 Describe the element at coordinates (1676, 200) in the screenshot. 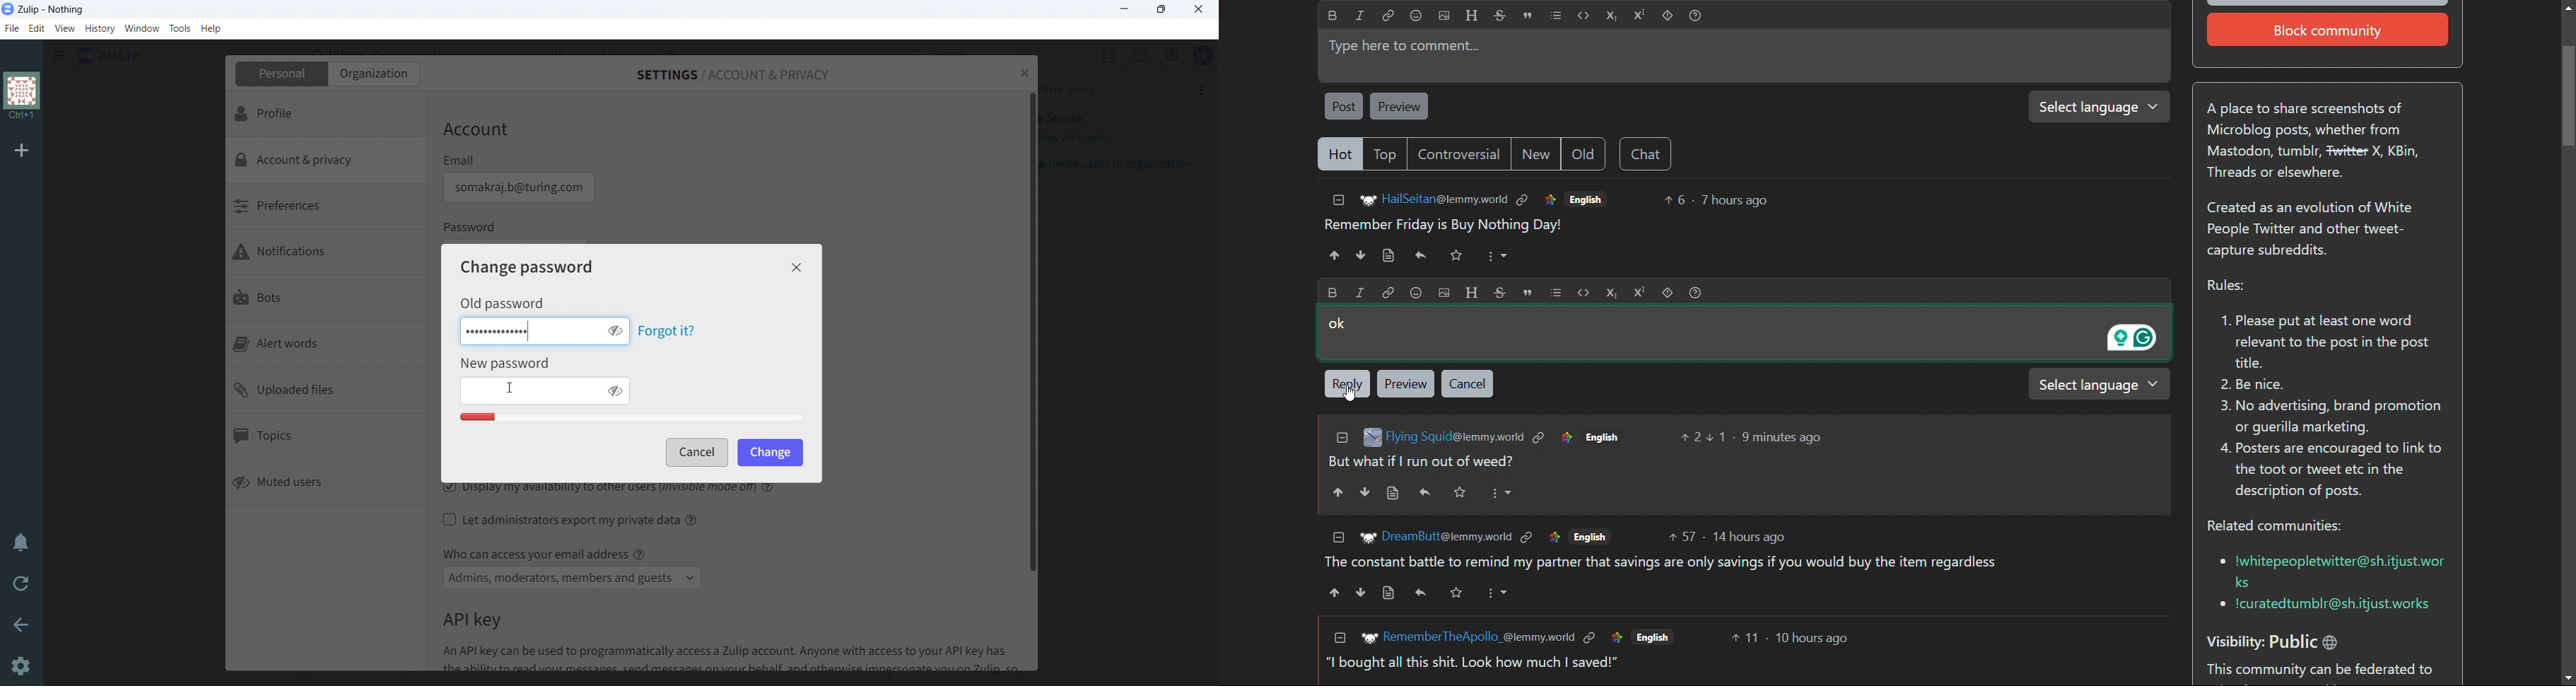

I see `number of upvotes` at that location.